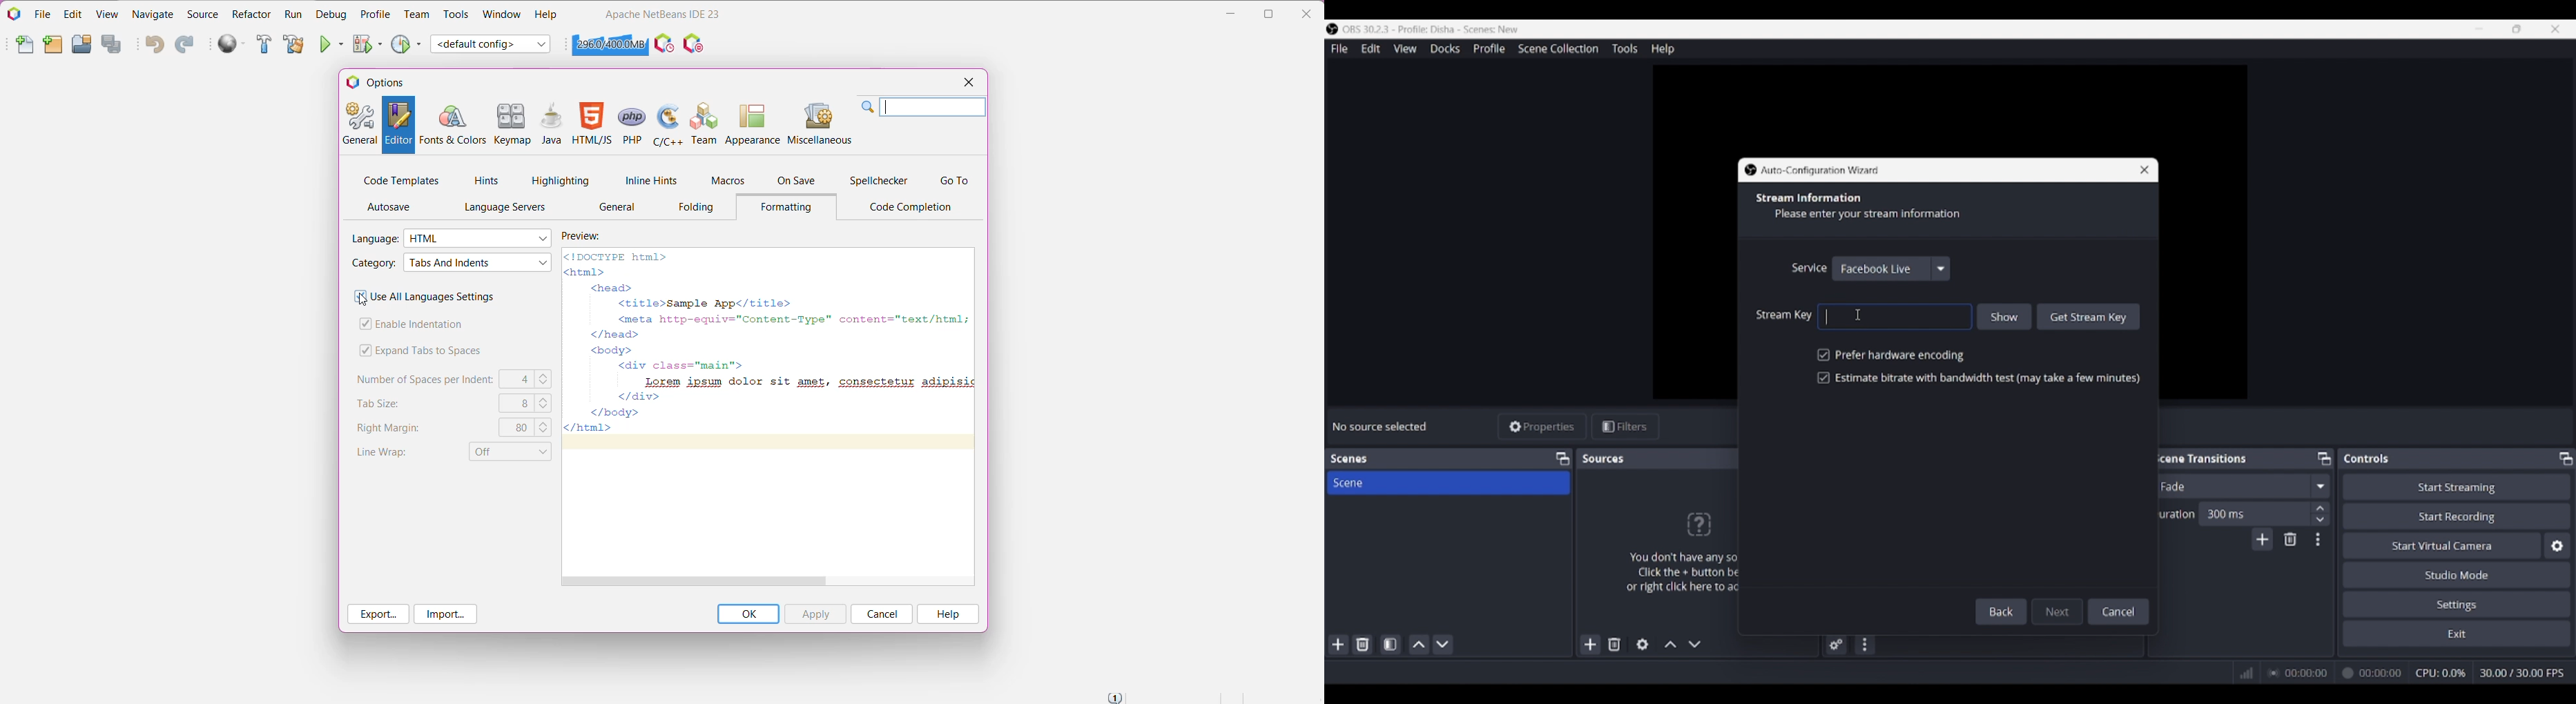 This screenshot has height=728, width=2576. What do you see at coordinates (480, 263) in the screenshot?
I see `Select required Category` at bounding box center [480, 263].